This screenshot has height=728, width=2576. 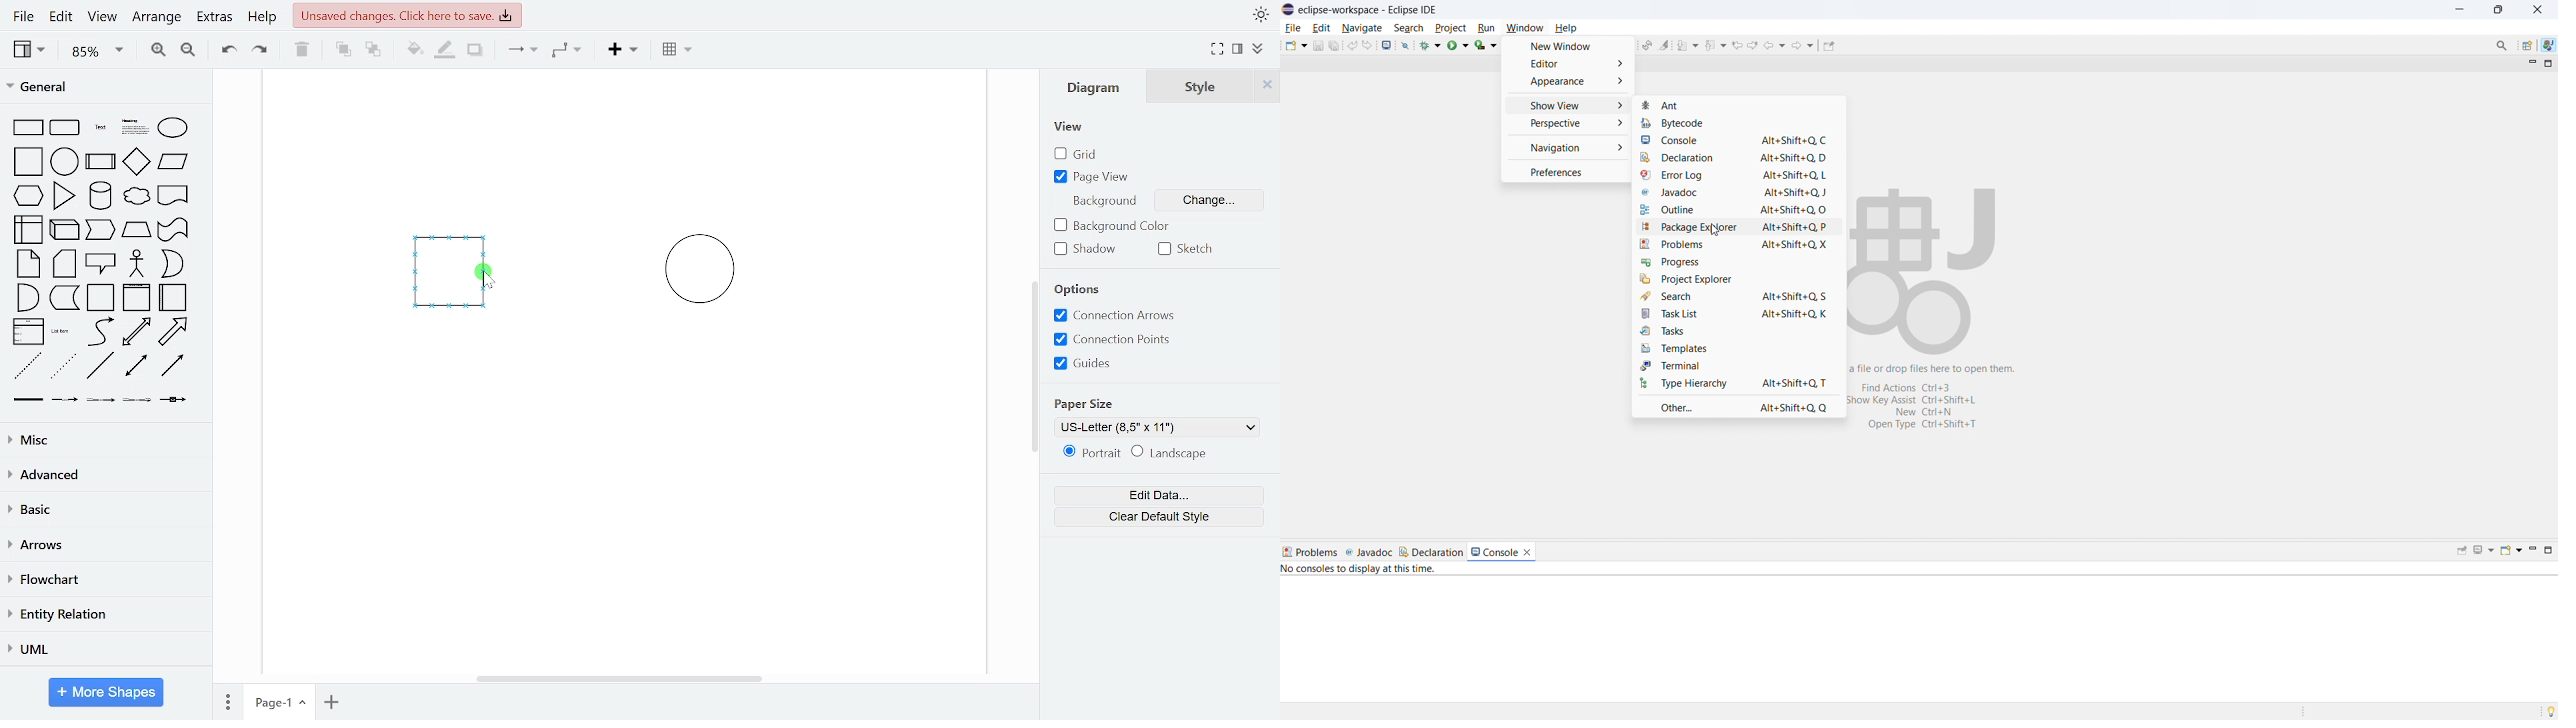 I want to click on table, so click(x=679, y=51).